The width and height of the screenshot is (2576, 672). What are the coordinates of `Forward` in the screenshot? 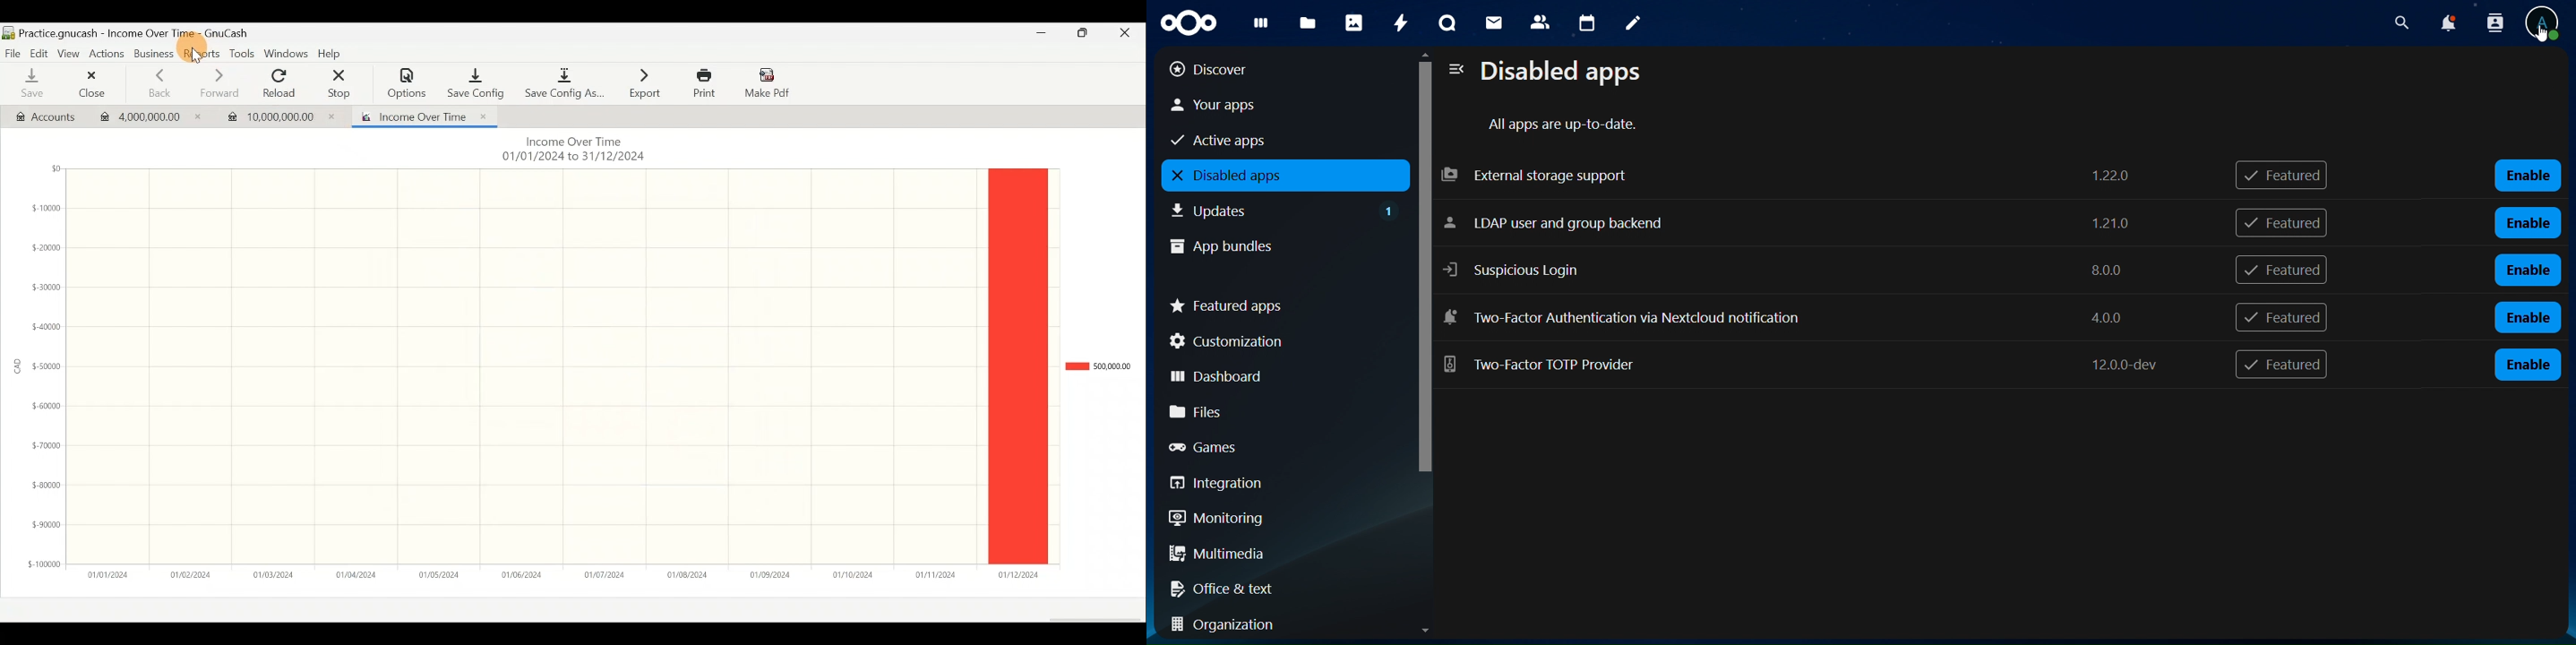 It's located at (218, 83).